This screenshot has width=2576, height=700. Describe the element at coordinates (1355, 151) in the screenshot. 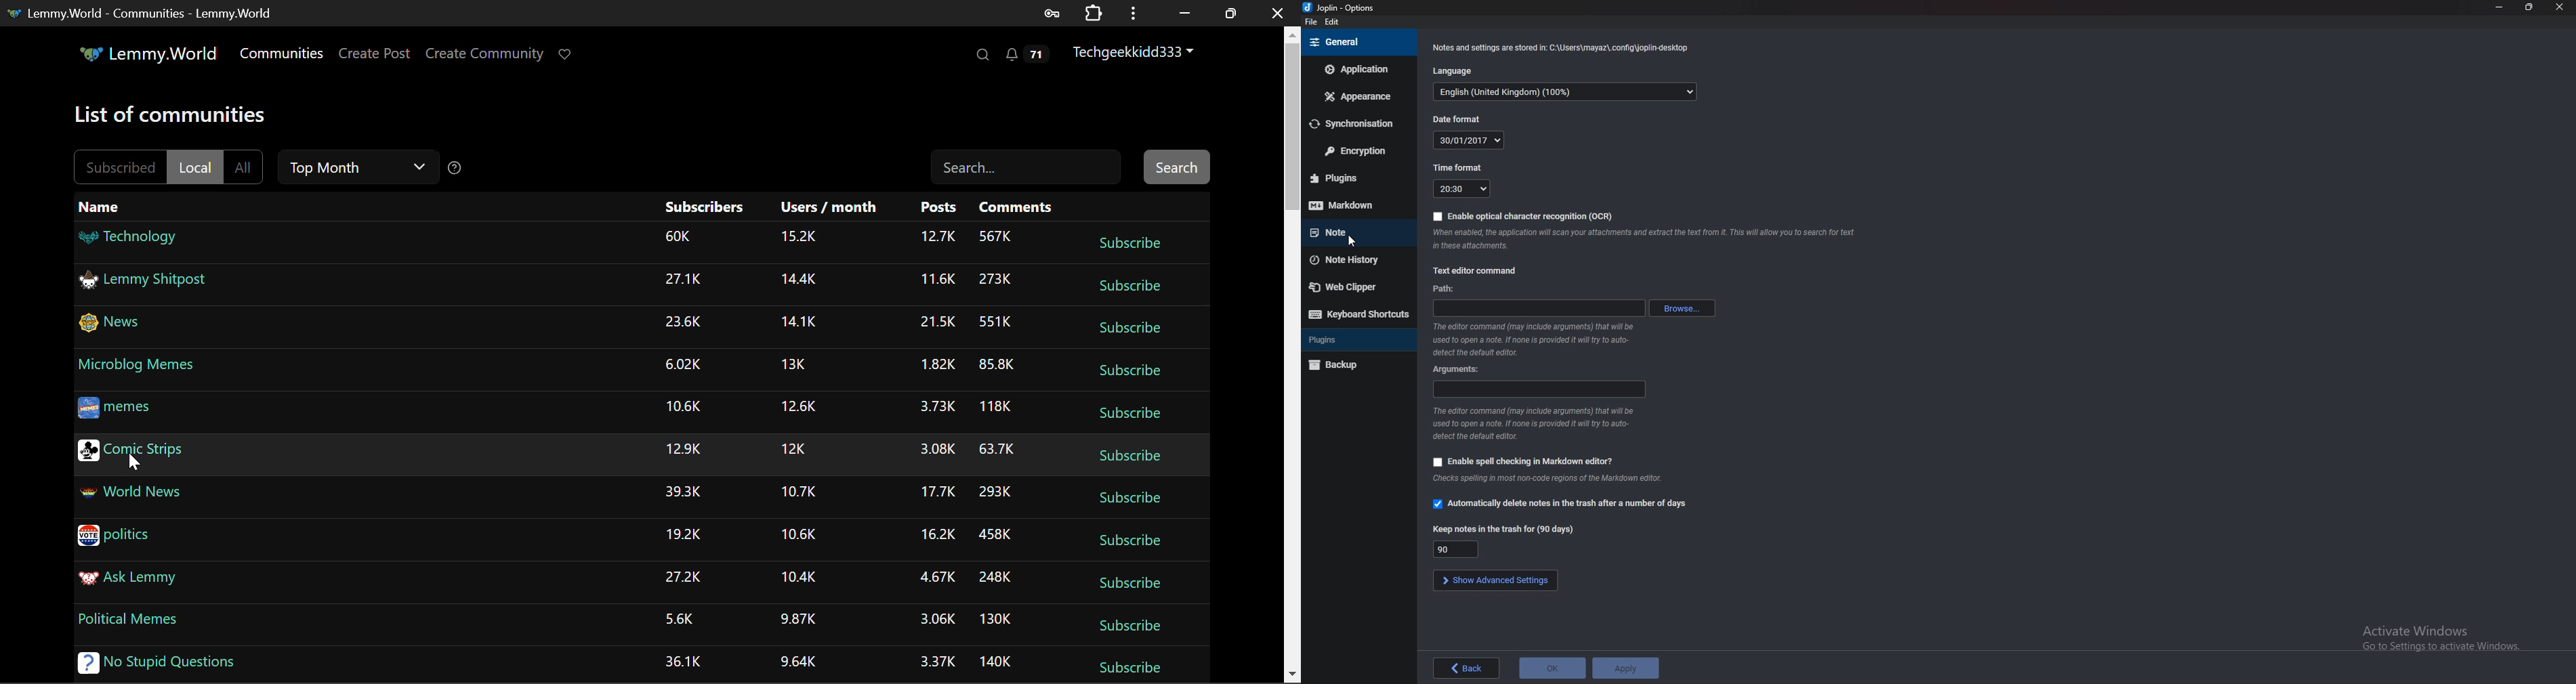

I see `Encryption` at that location.